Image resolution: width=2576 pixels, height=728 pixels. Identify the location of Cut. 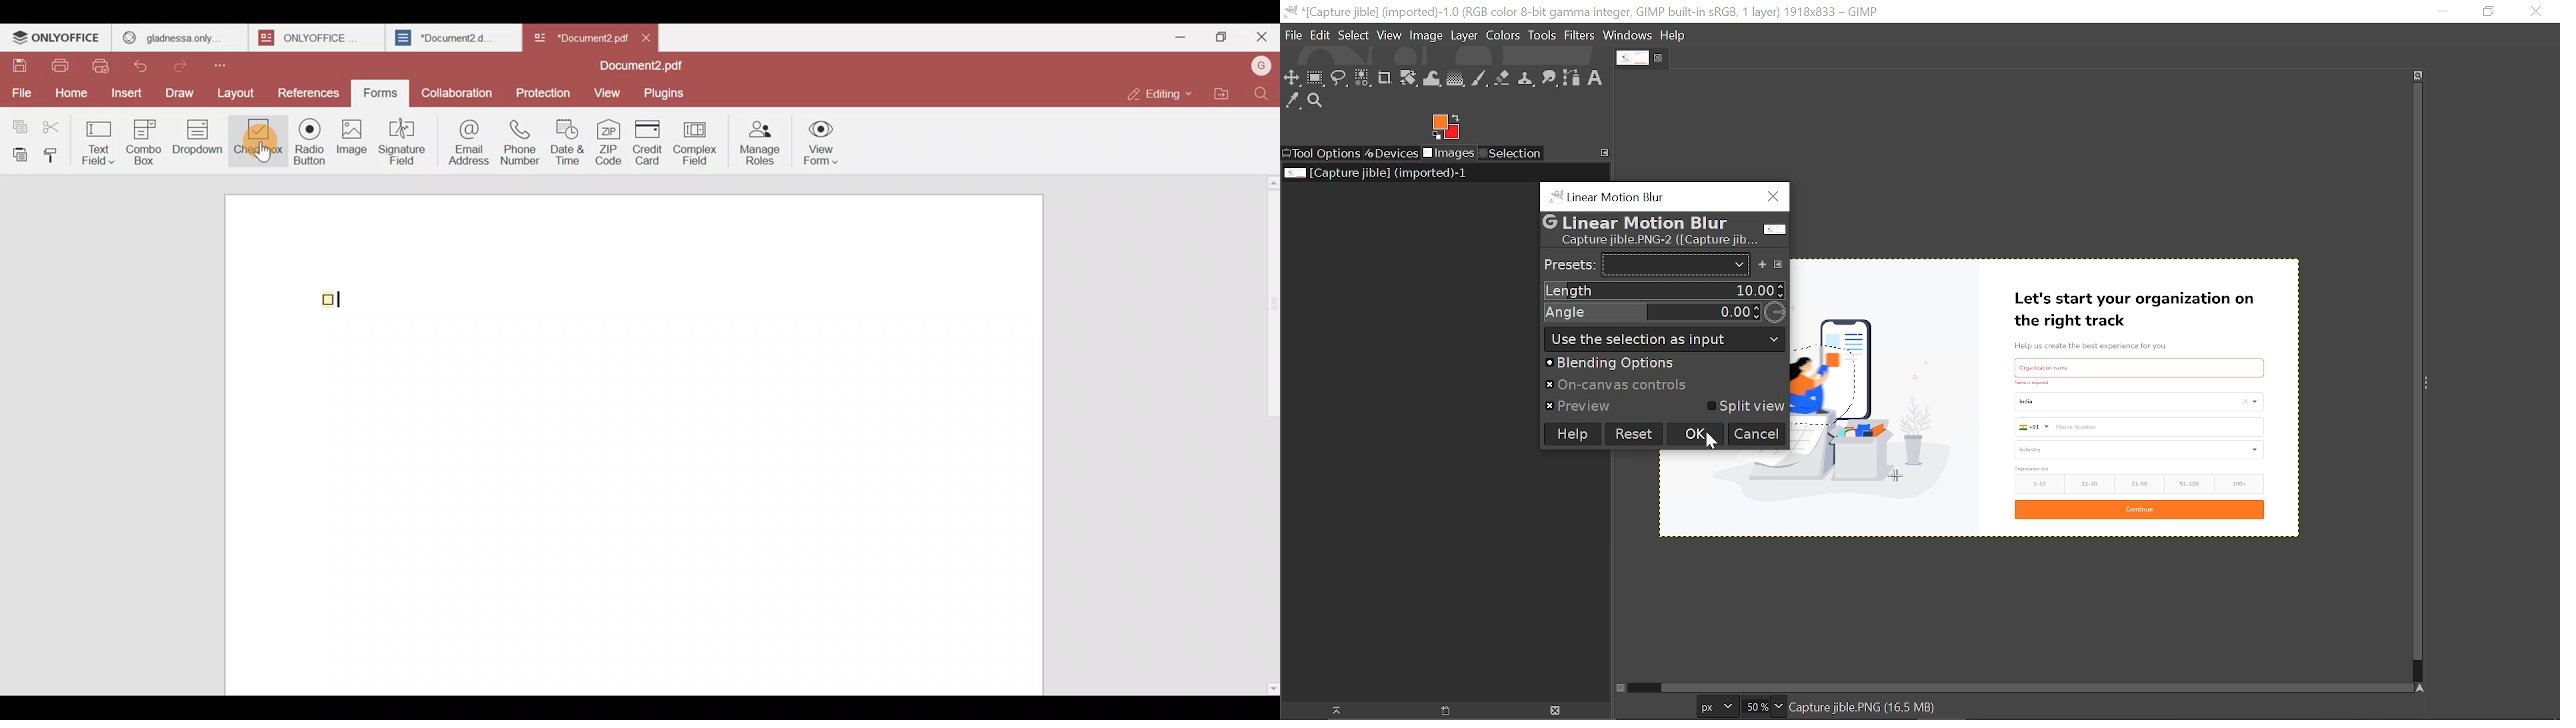
(57, 124).